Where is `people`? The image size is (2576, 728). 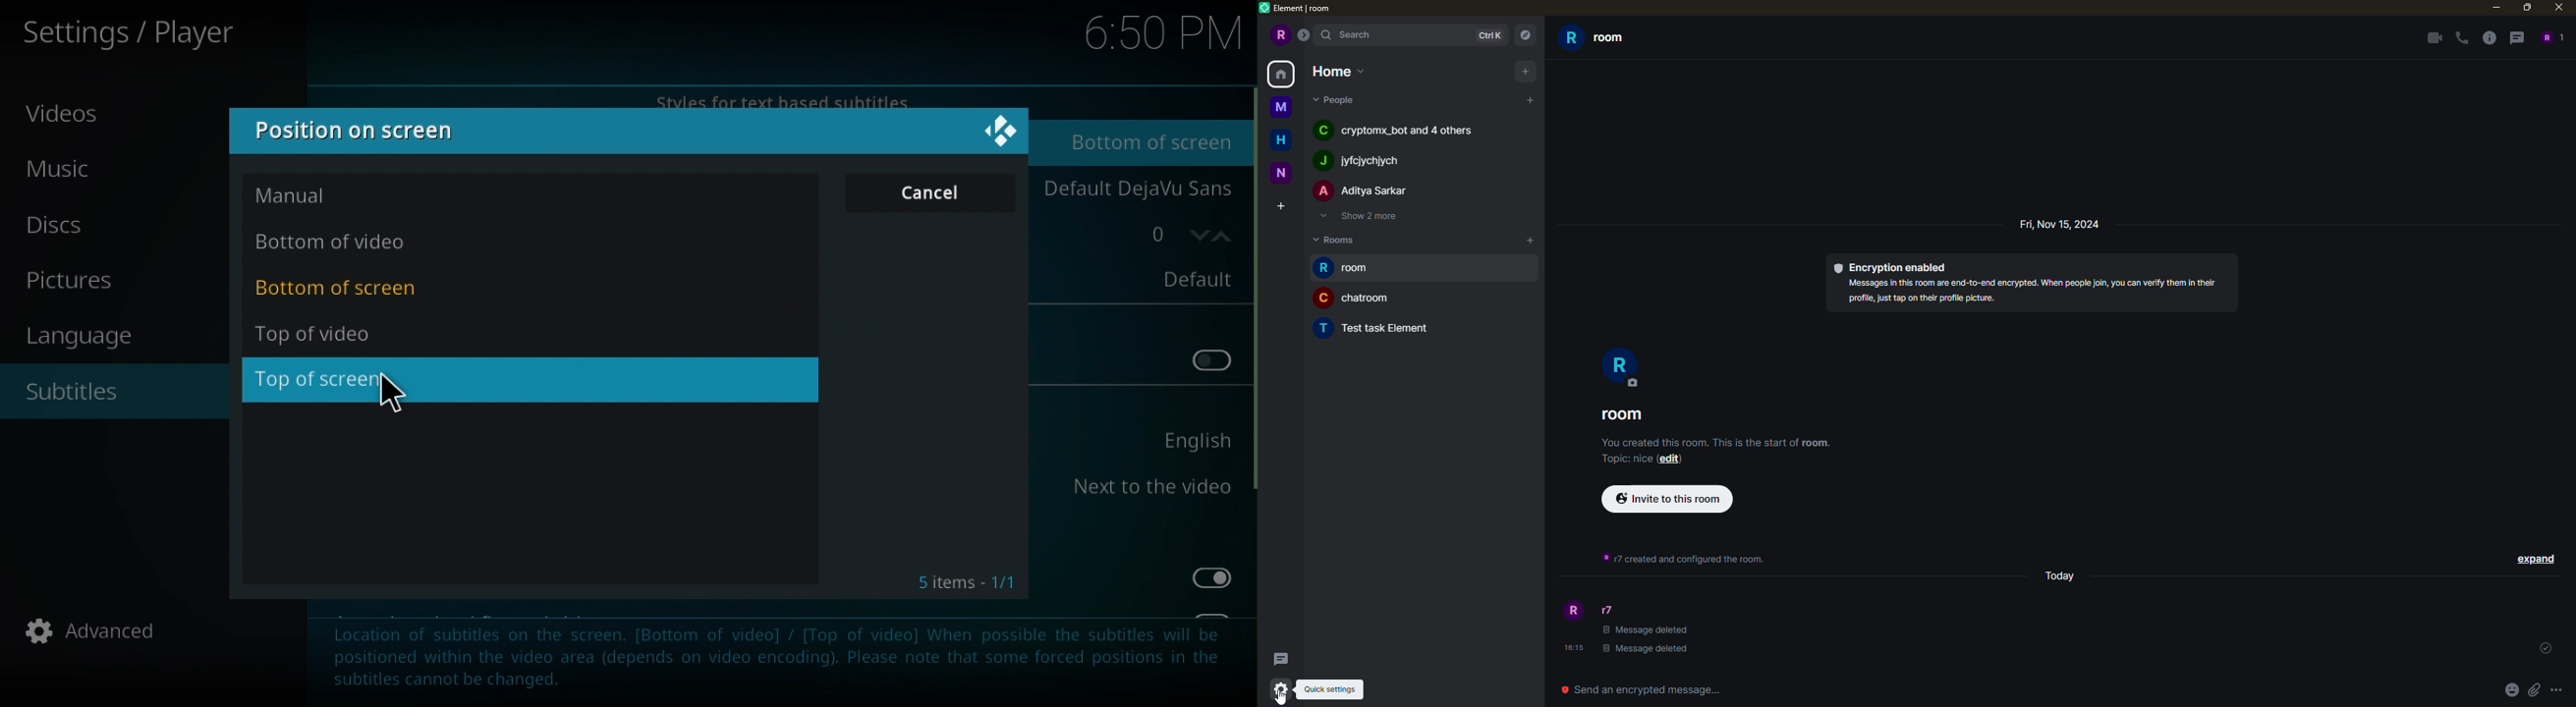 people is located at coordinates (1400, 129).